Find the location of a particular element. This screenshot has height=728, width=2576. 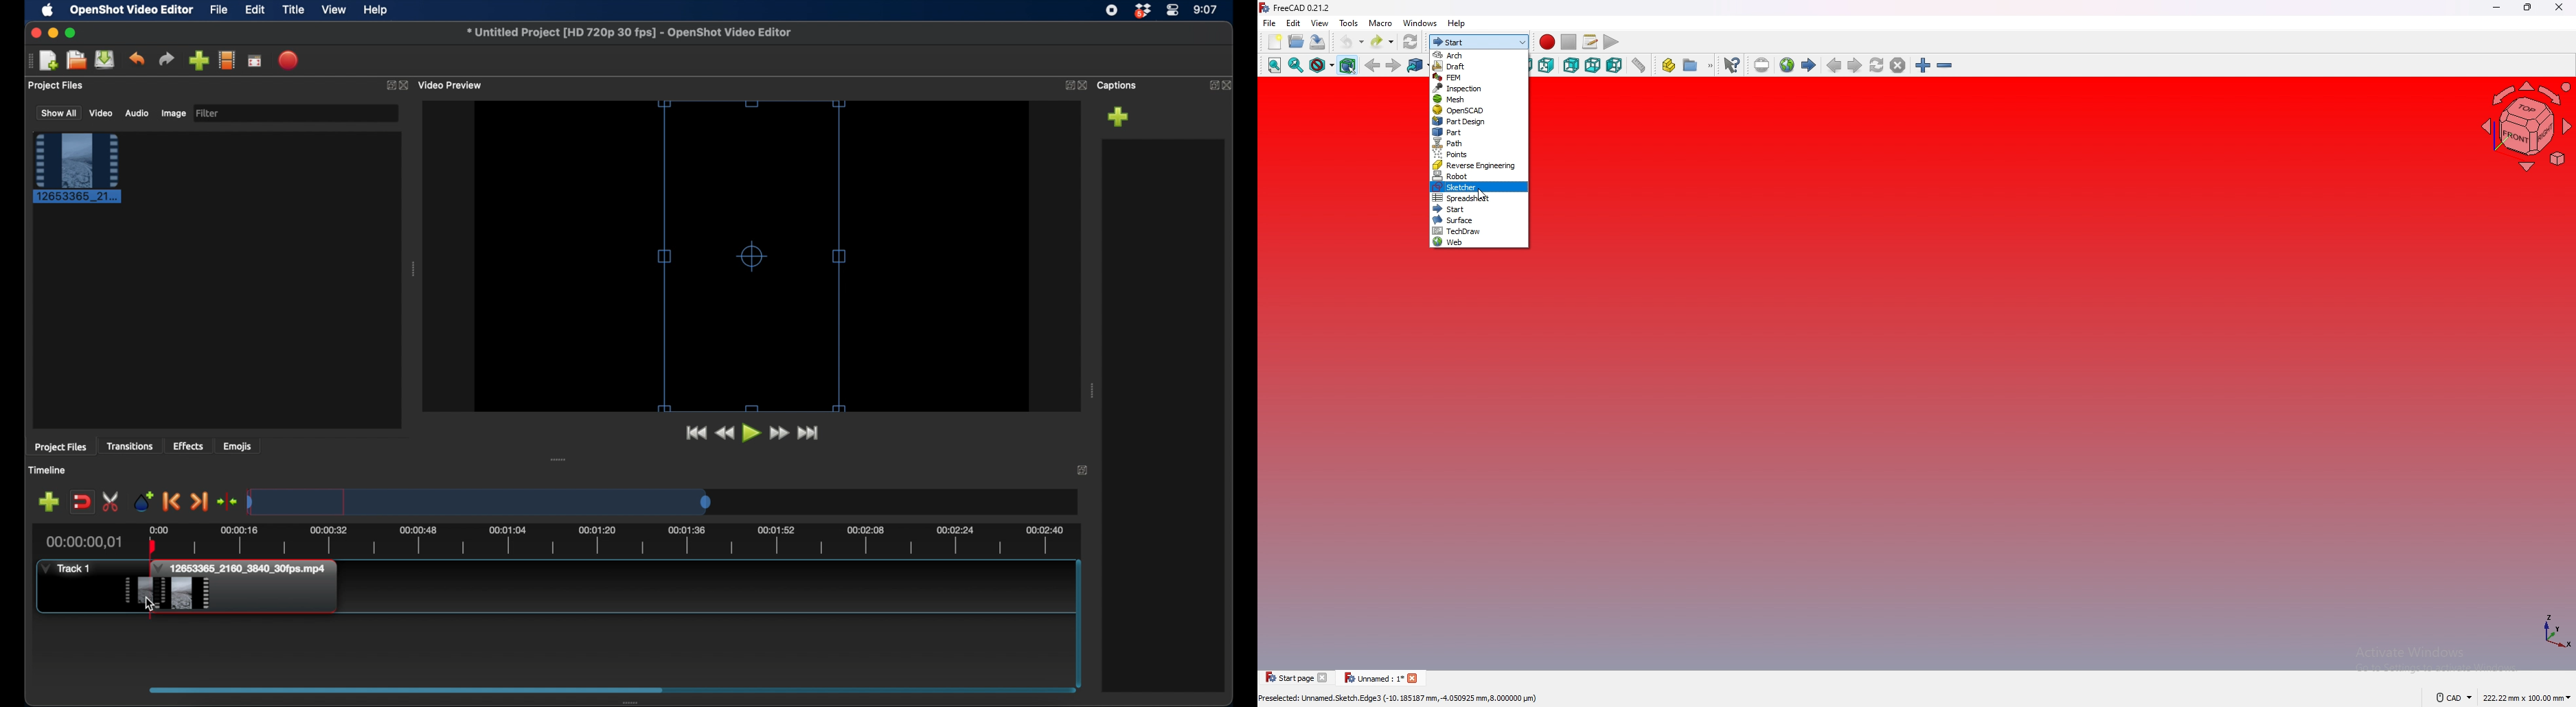

forward is located at coordinates (1393, 66).